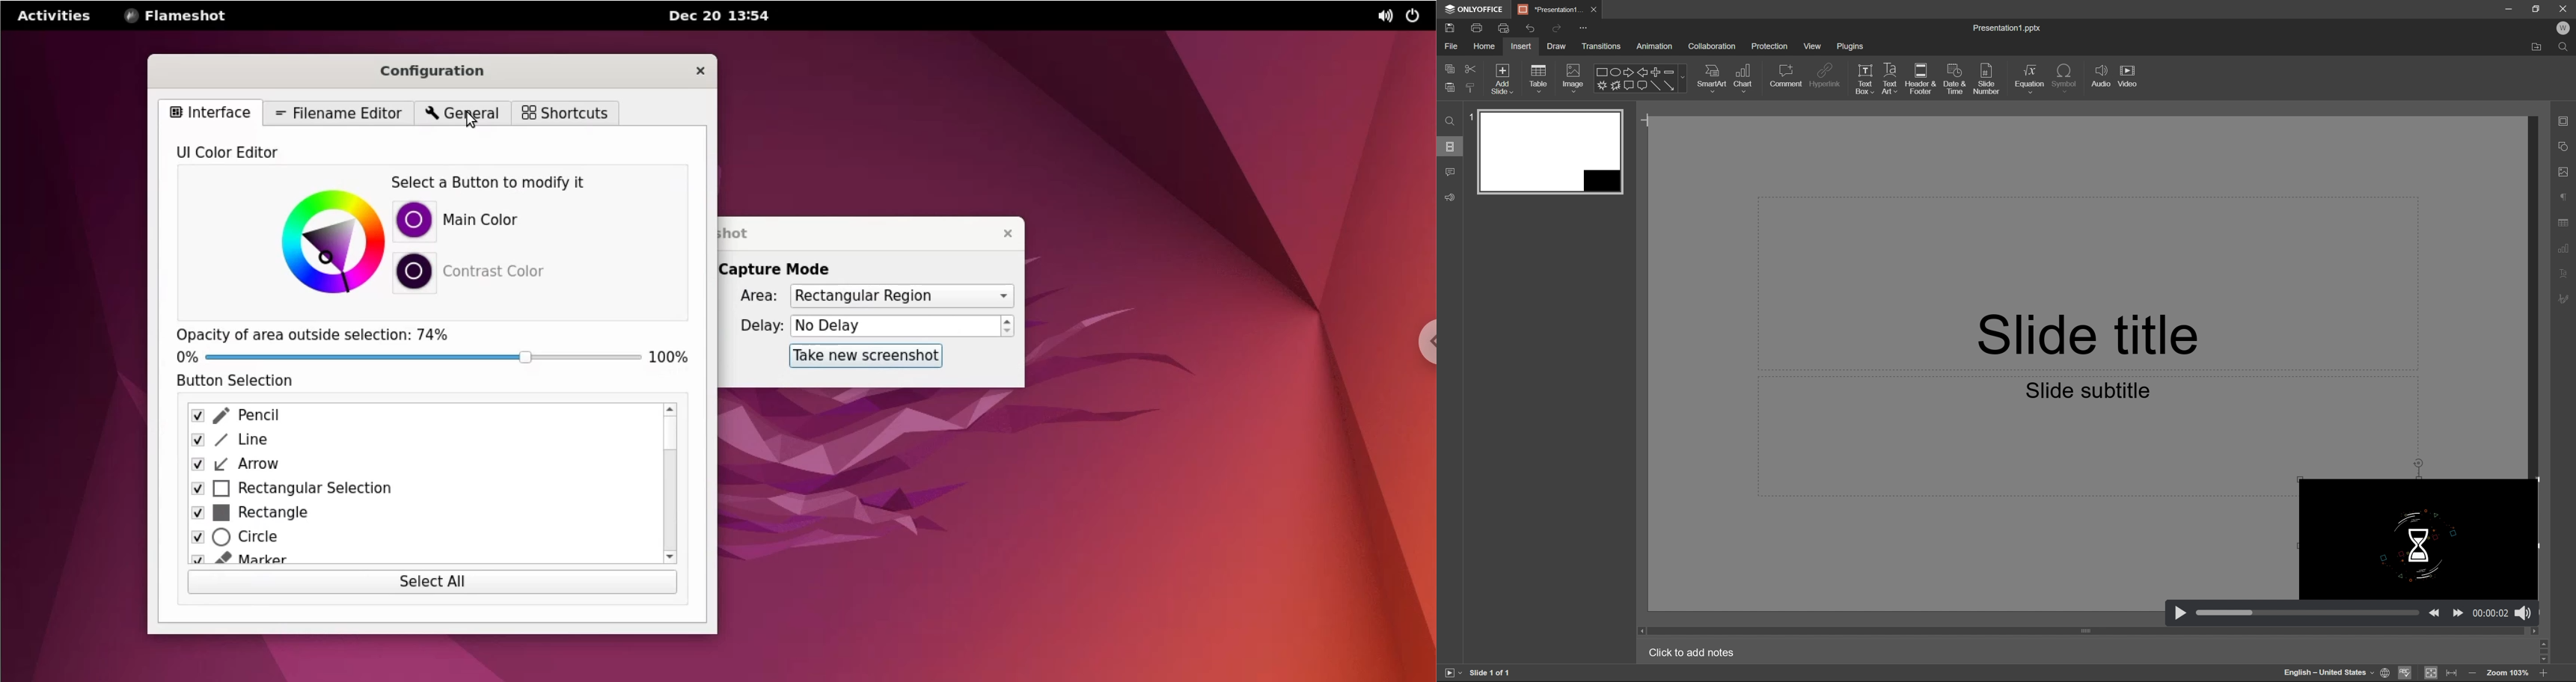 The height and width of the screenshot is (700, 2576). Describe the element at coordinates (2452, 672) in the screenshot. I see `fit to width` at that location.